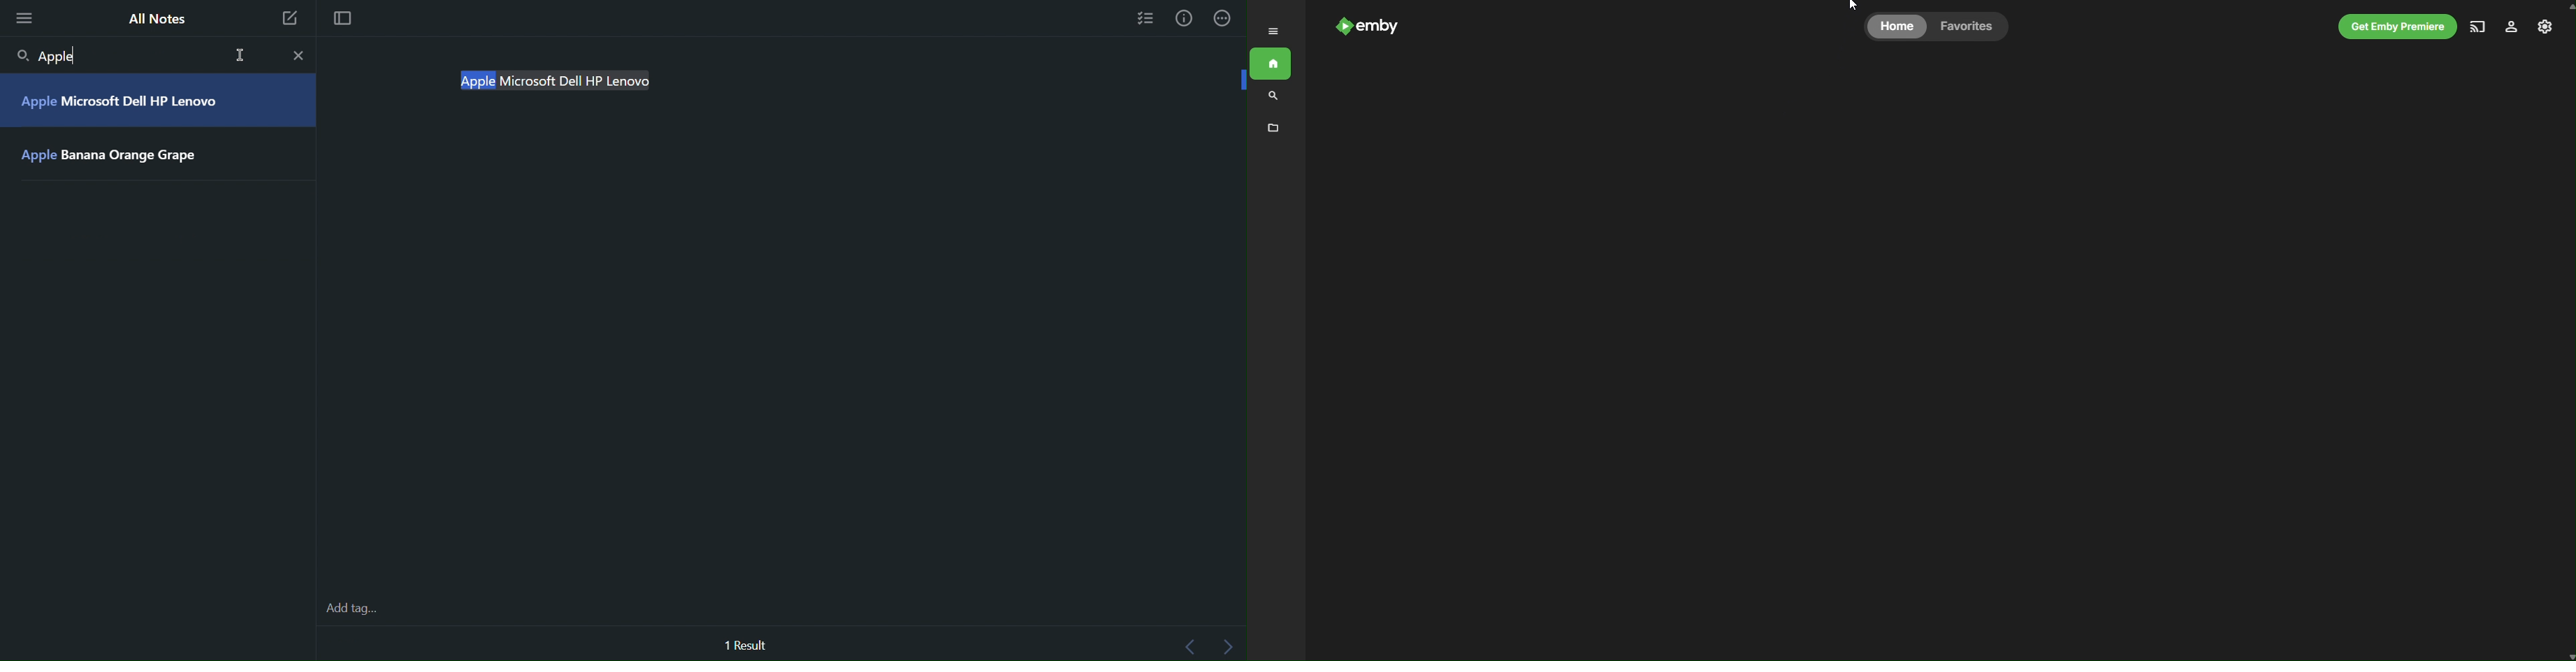 The width and height of the screenshot is (2576, 672). Describe the element at coordinates (23, 20) in the screenshot. I see `More` at that location.